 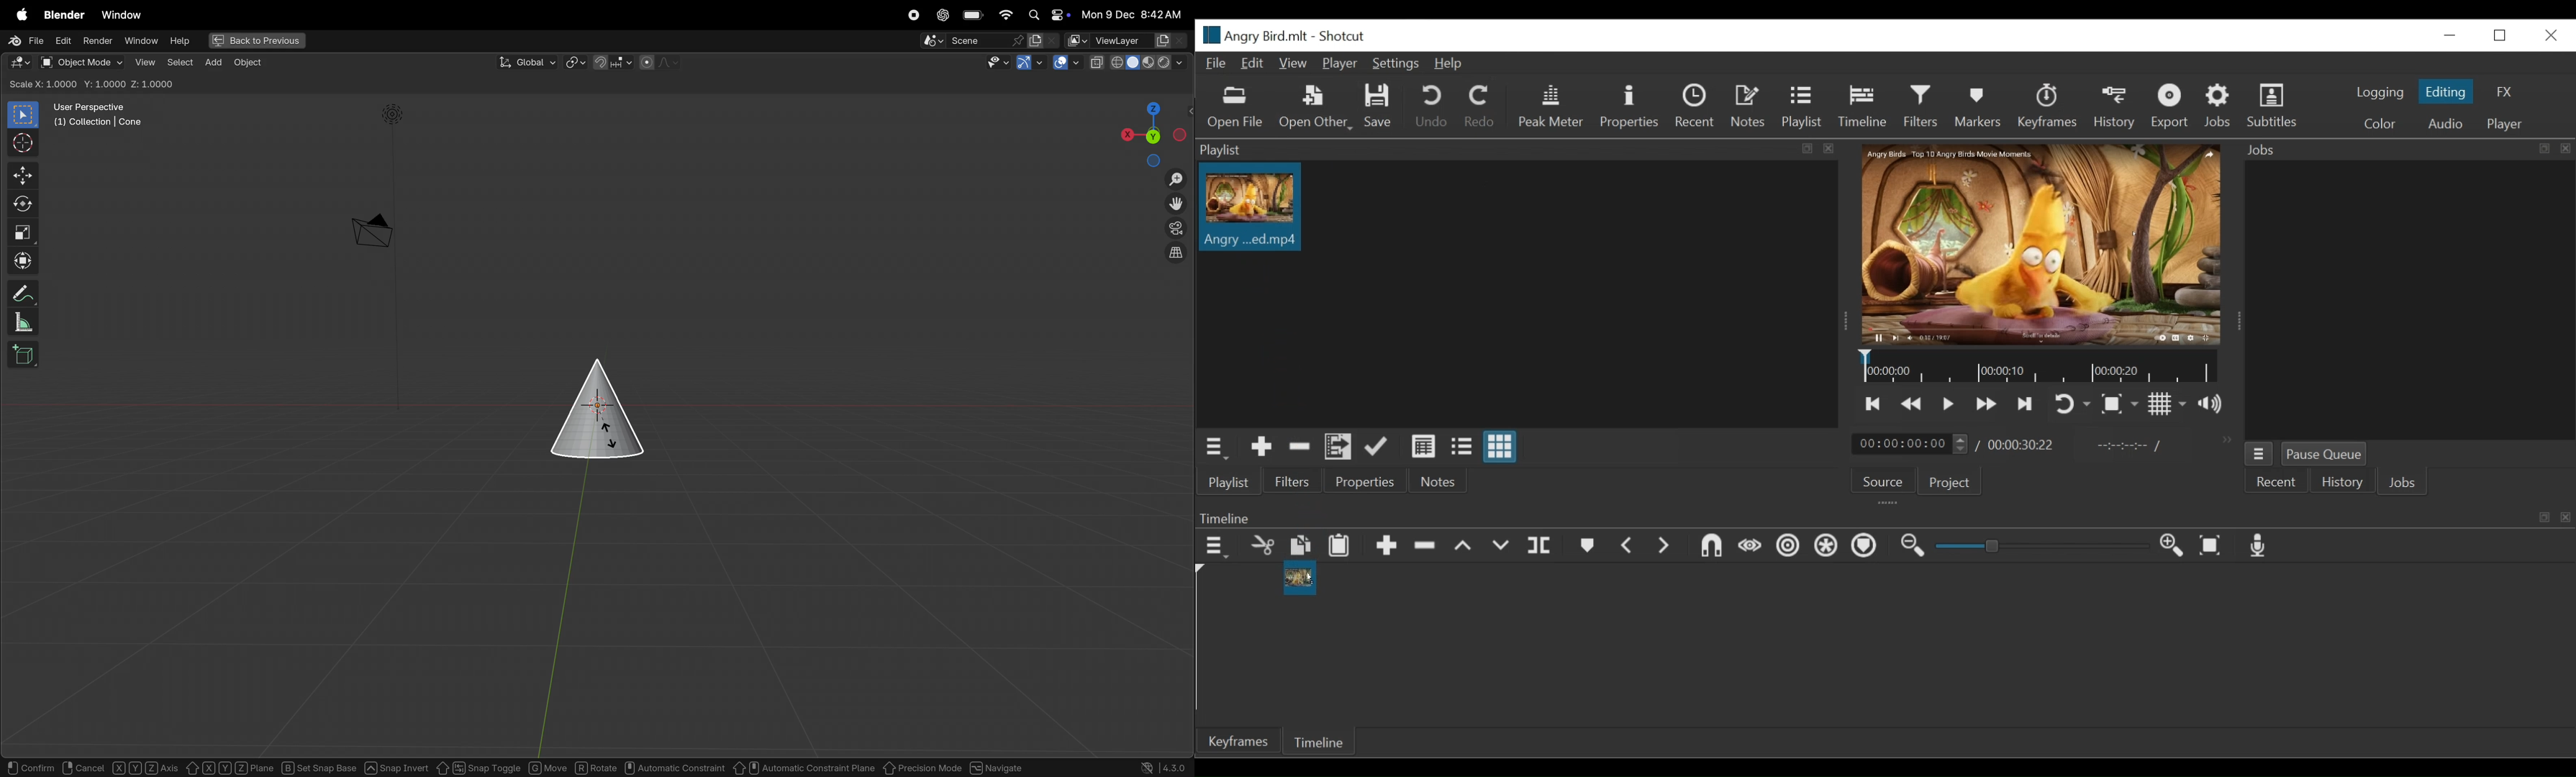 I want to click on cut, so click(x=1261, y=545).